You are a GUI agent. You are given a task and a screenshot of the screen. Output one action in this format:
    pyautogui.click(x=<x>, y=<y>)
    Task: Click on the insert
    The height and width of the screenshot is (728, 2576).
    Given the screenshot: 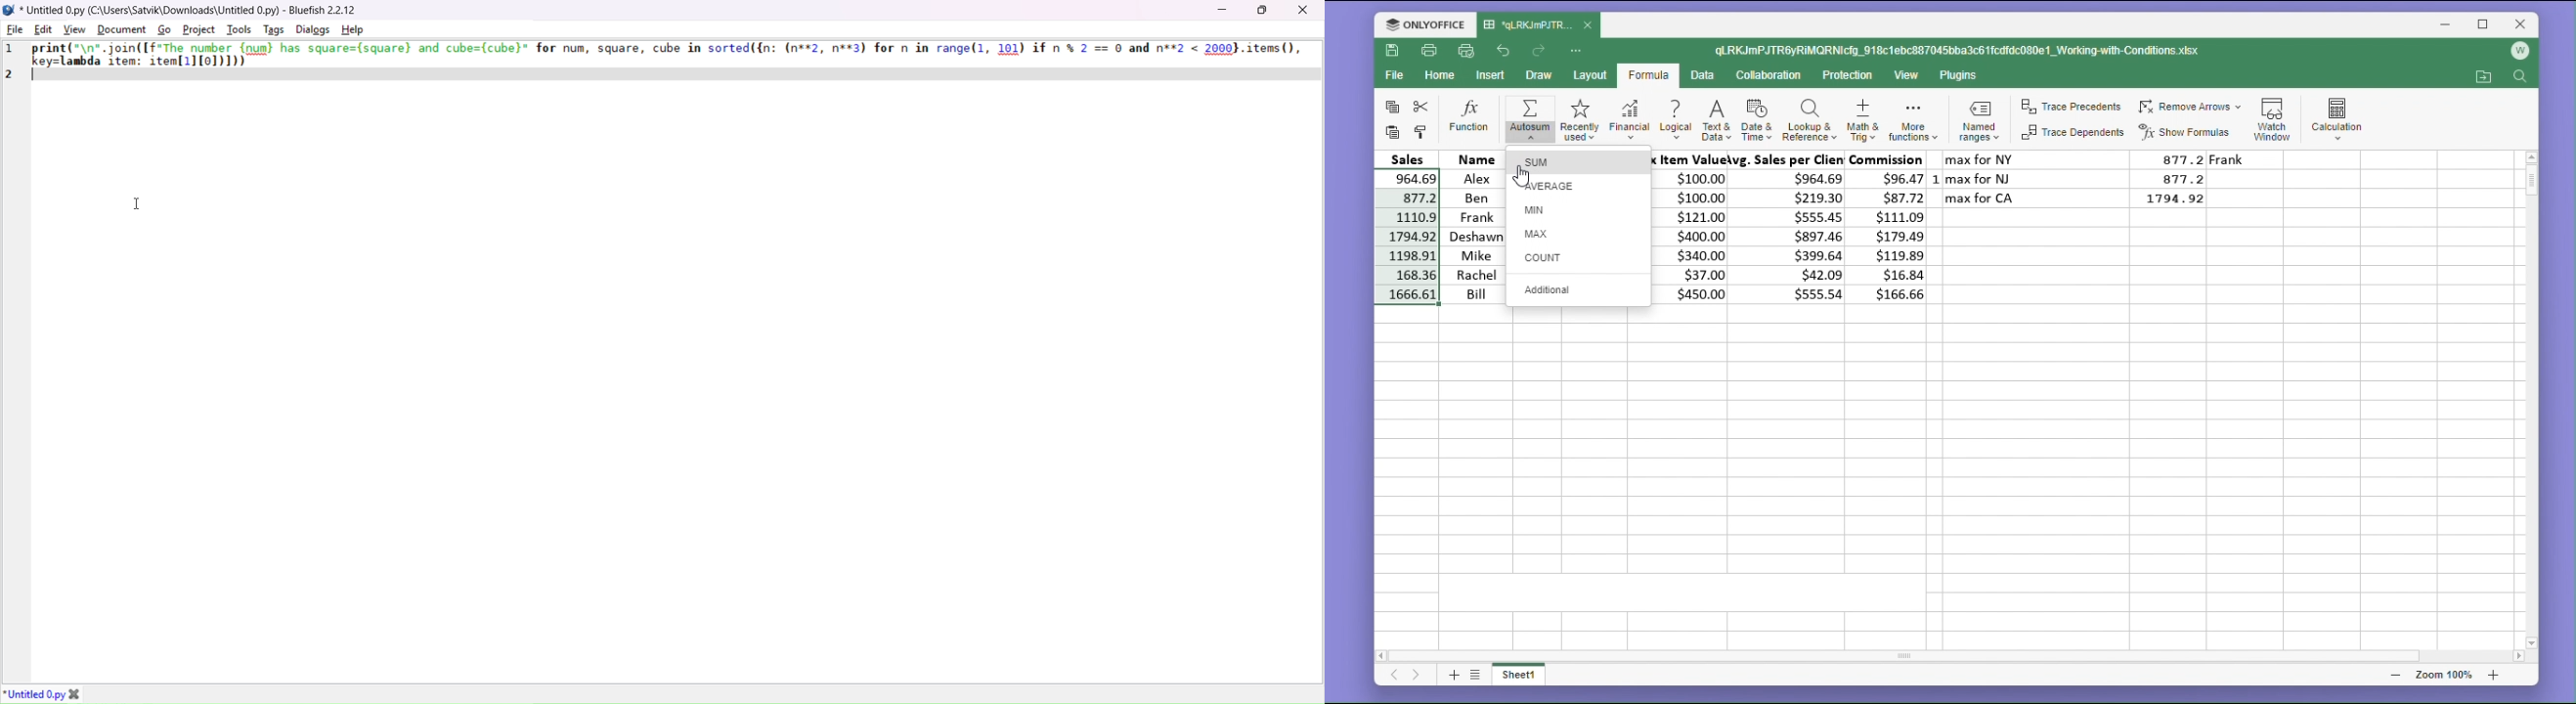 What is the action you would take?
    pyautogui.click(x=1493, y=75)
    